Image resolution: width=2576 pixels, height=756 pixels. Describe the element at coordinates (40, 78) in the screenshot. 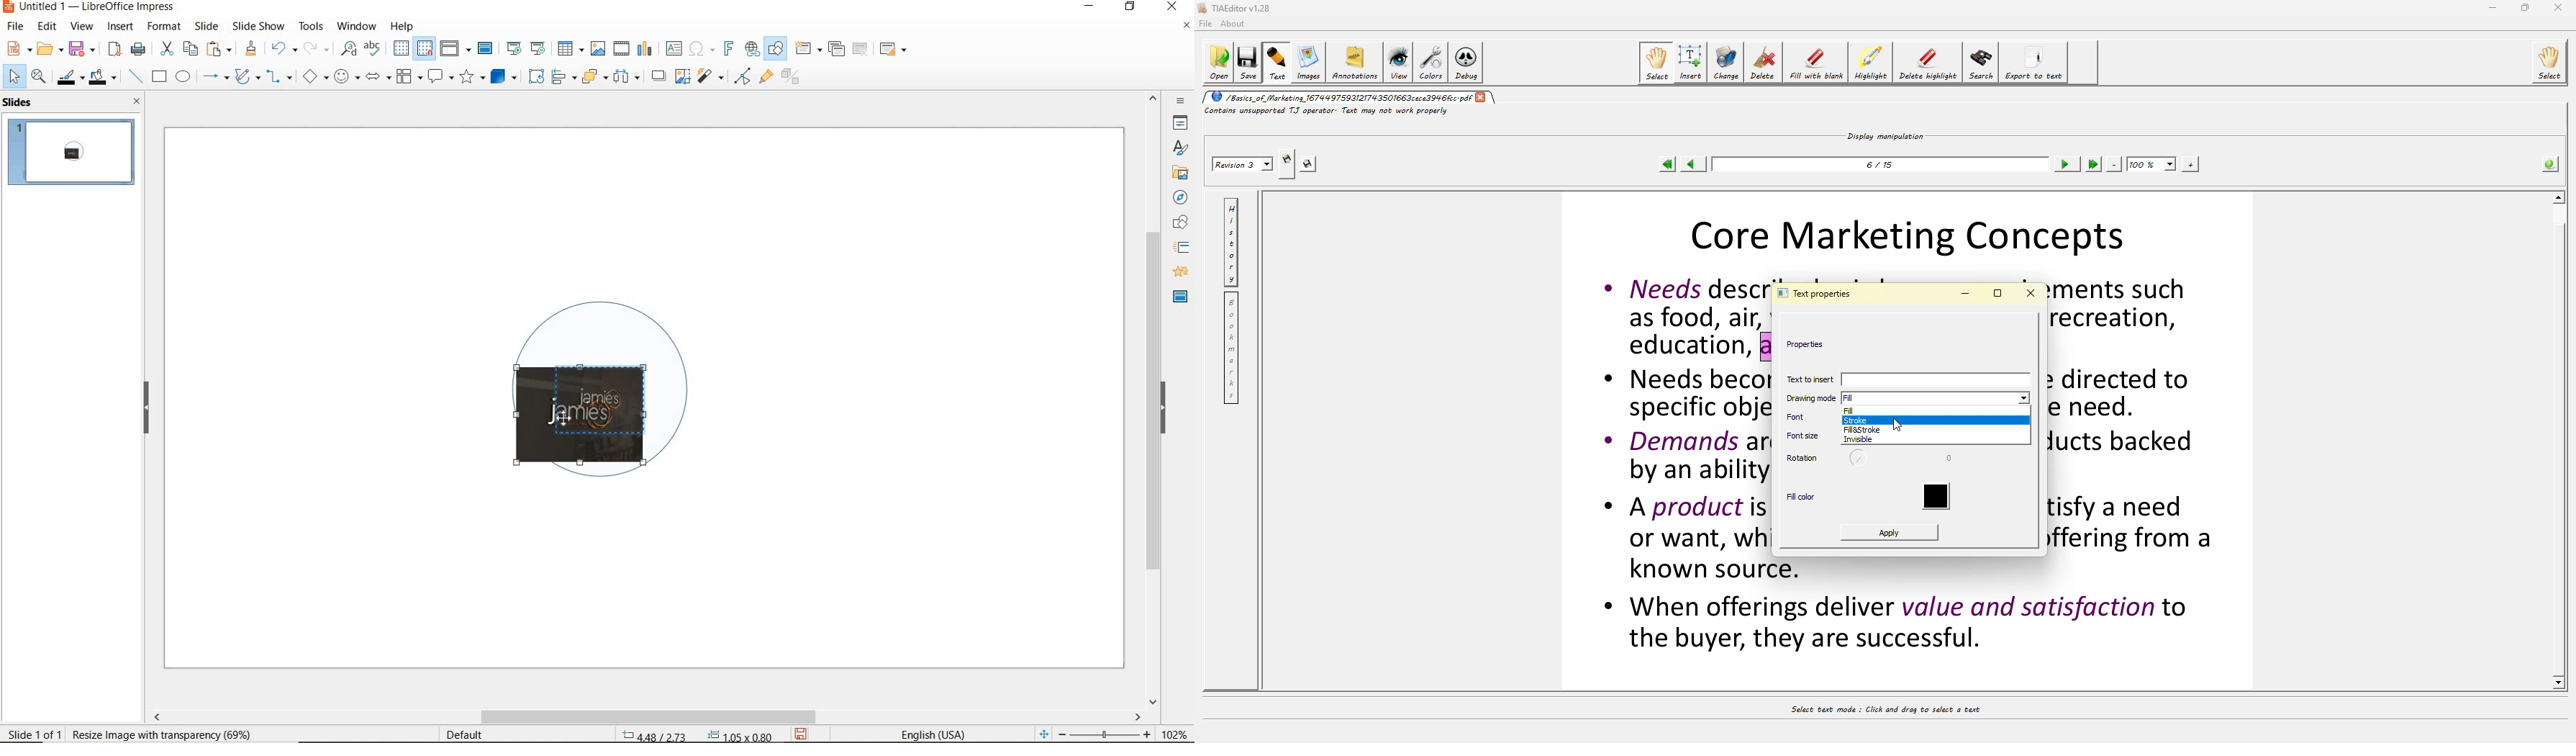

I see `zoom & pan` at that location.